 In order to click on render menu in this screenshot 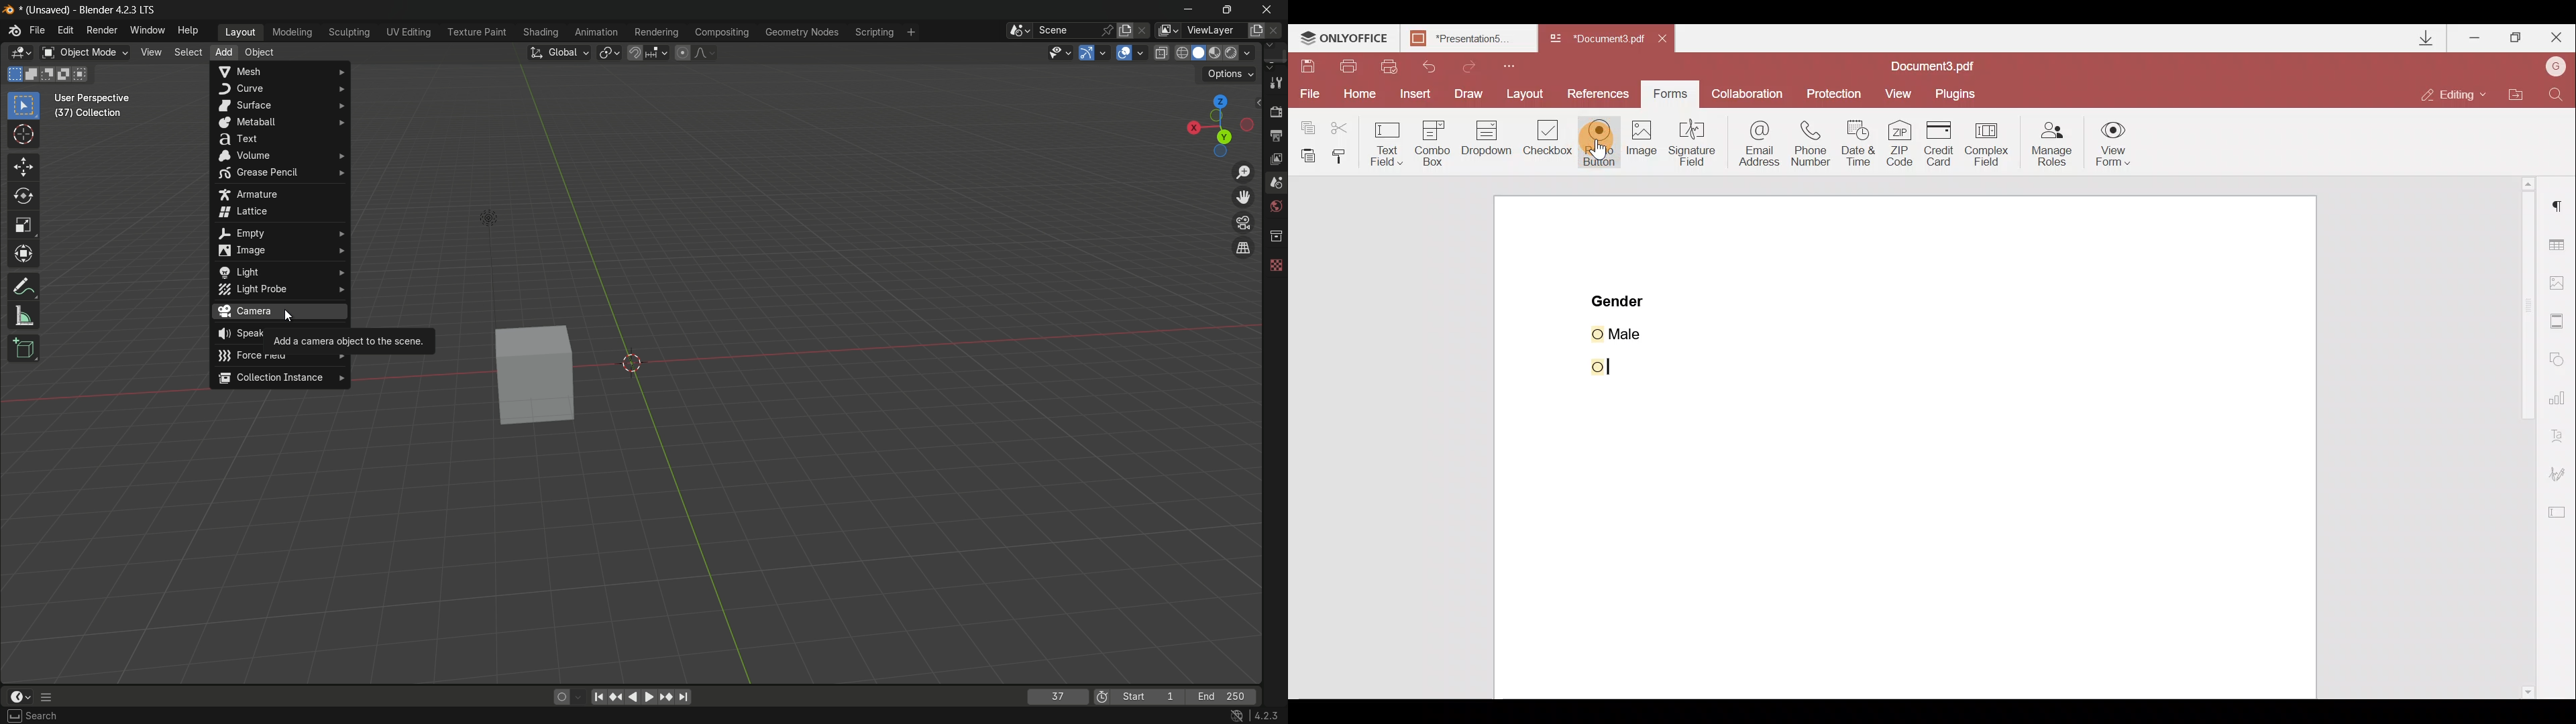, I will do `click(100, 31)`.